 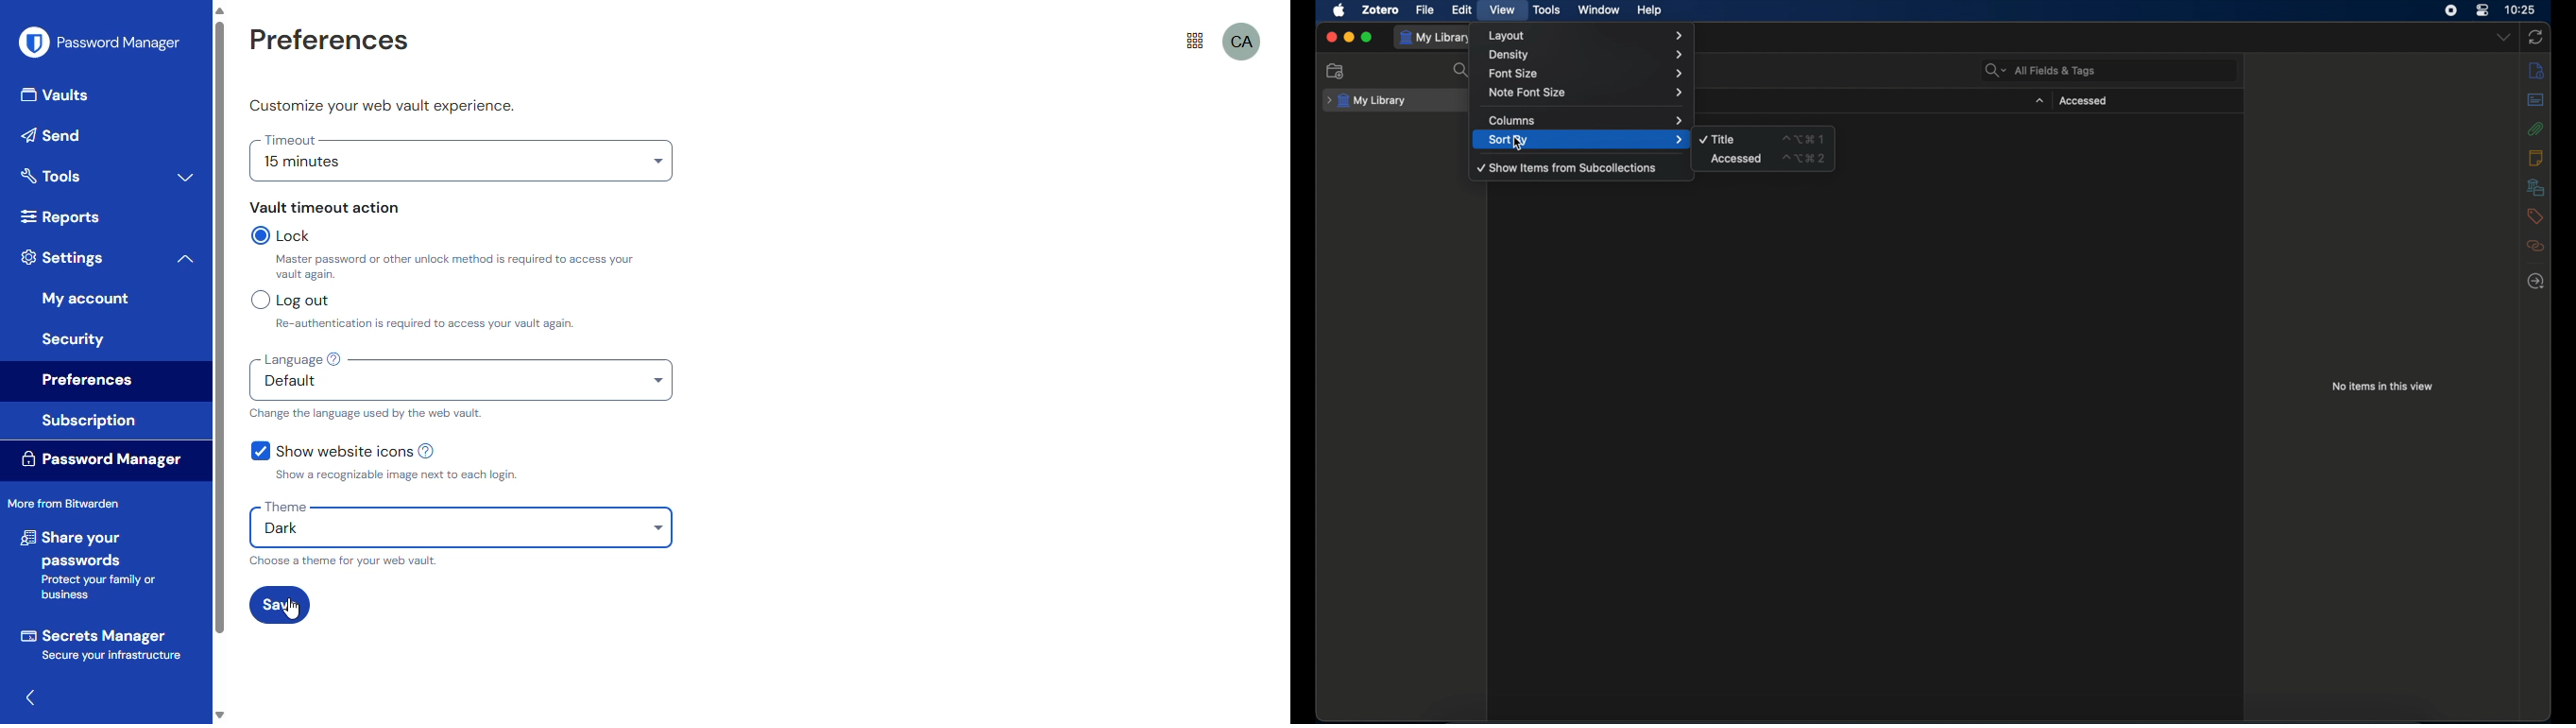 What do you see at coordinates (1585, 36) in the screenshot?
I see `layout` at bounding box center [1585, 36].